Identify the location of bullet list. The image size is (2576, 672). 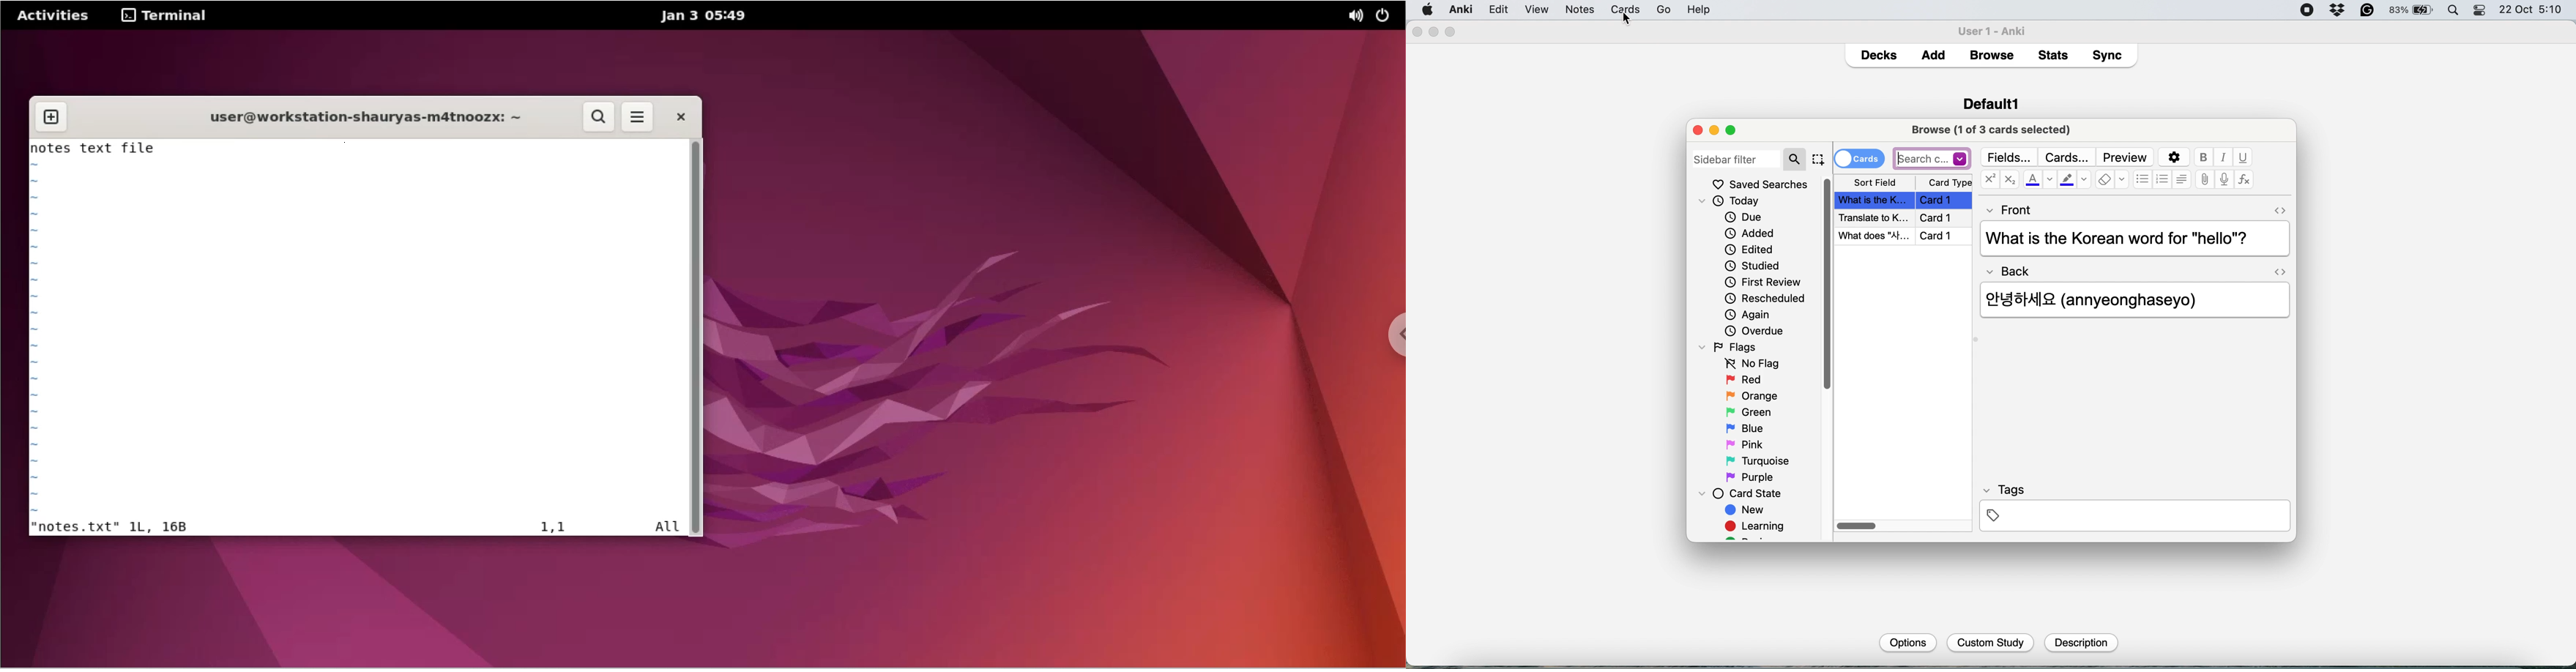
(2143, 180).